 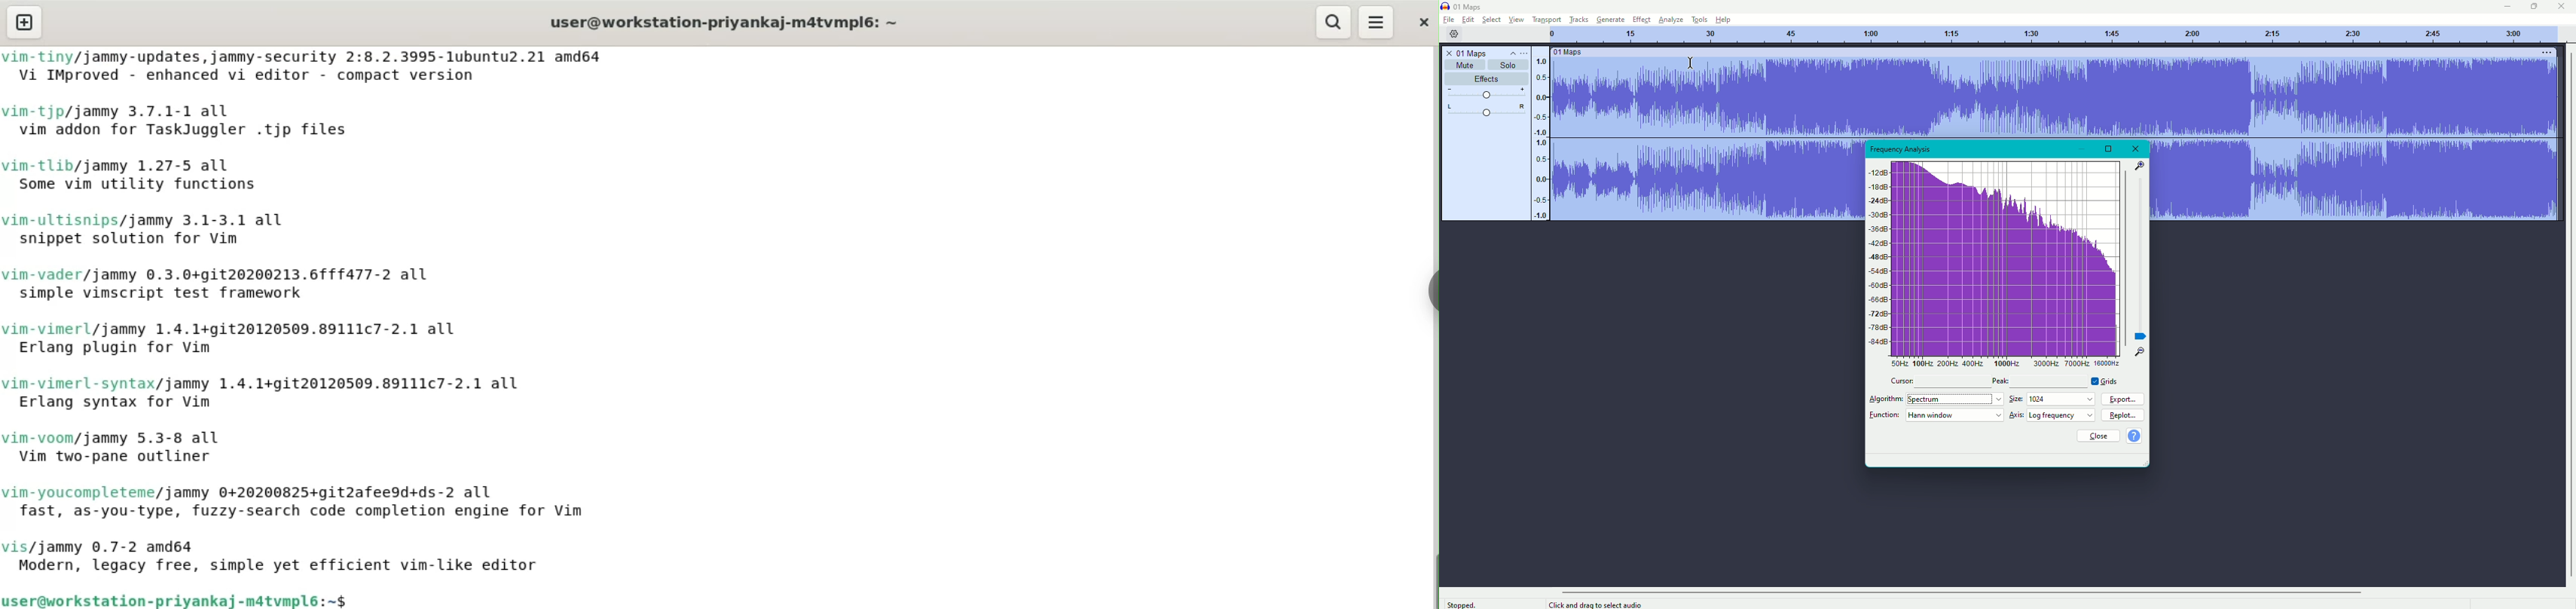 What do you see at coordinates (2125, 415) in the screenshot?
I see `Replot` at bounding box center [2125, 415].